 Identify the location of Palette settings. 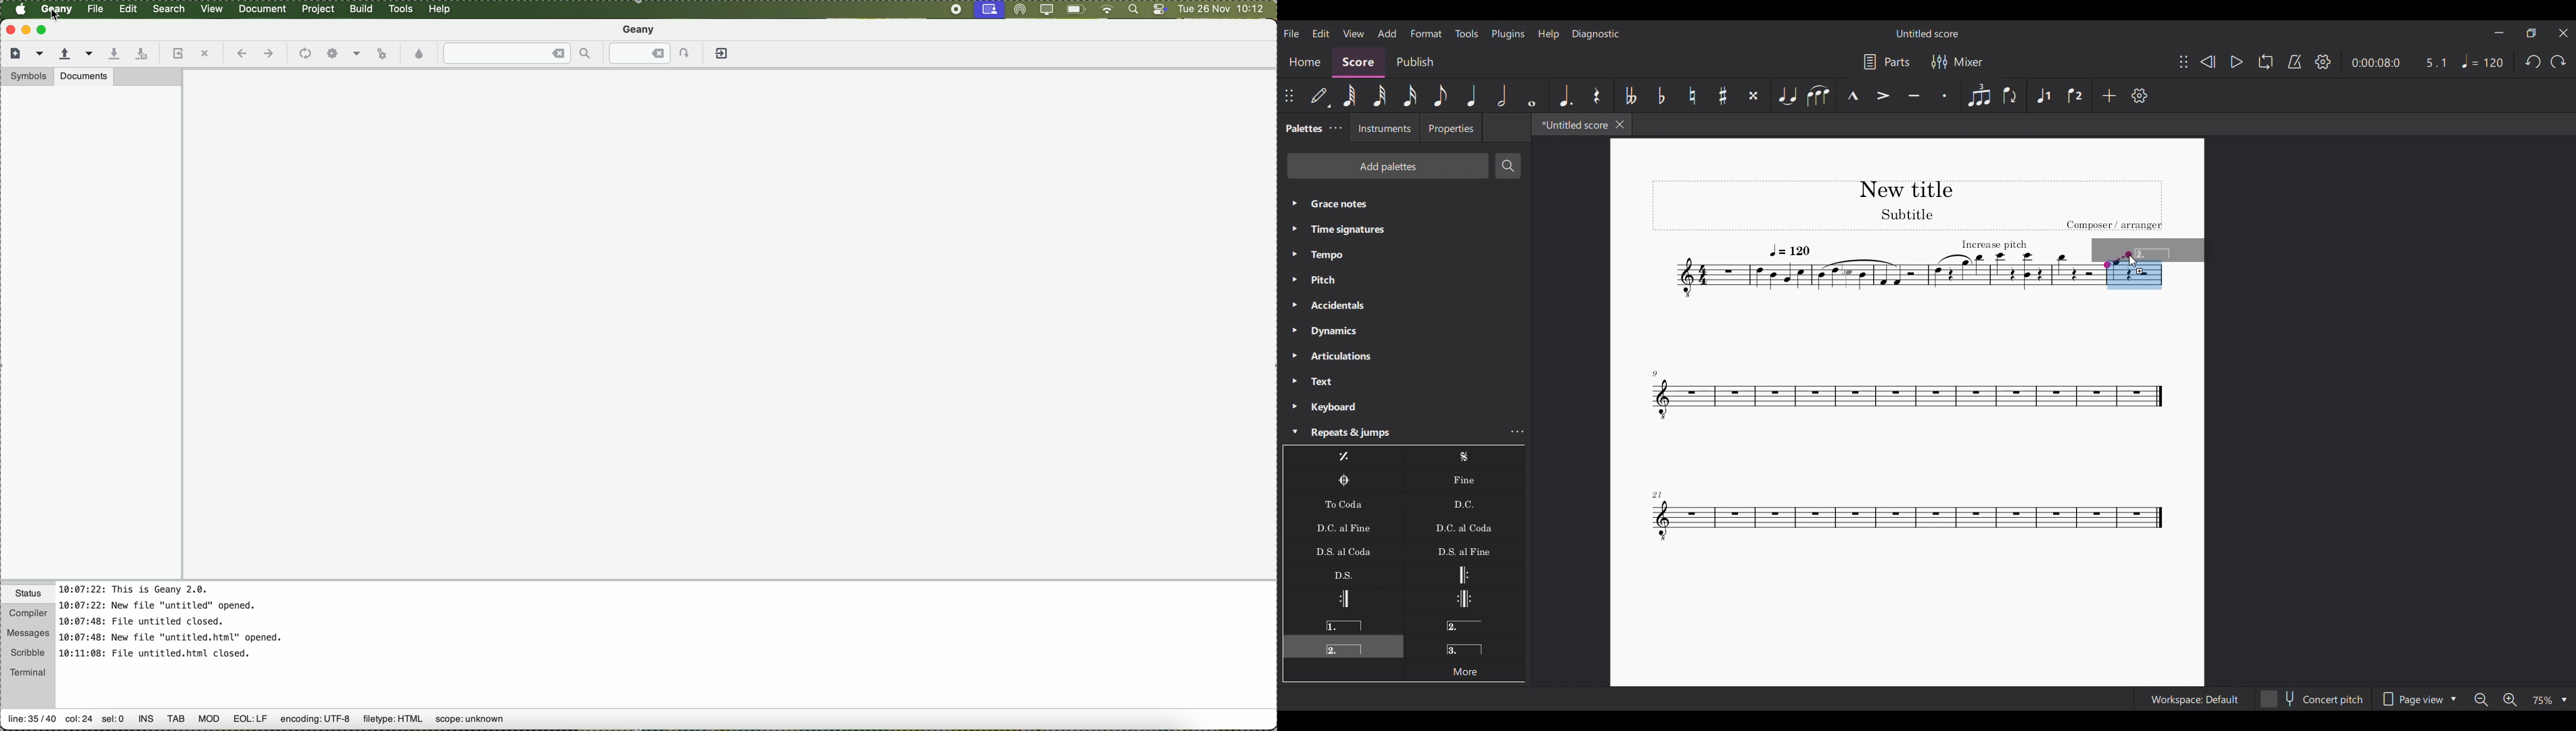
(1335, 128).